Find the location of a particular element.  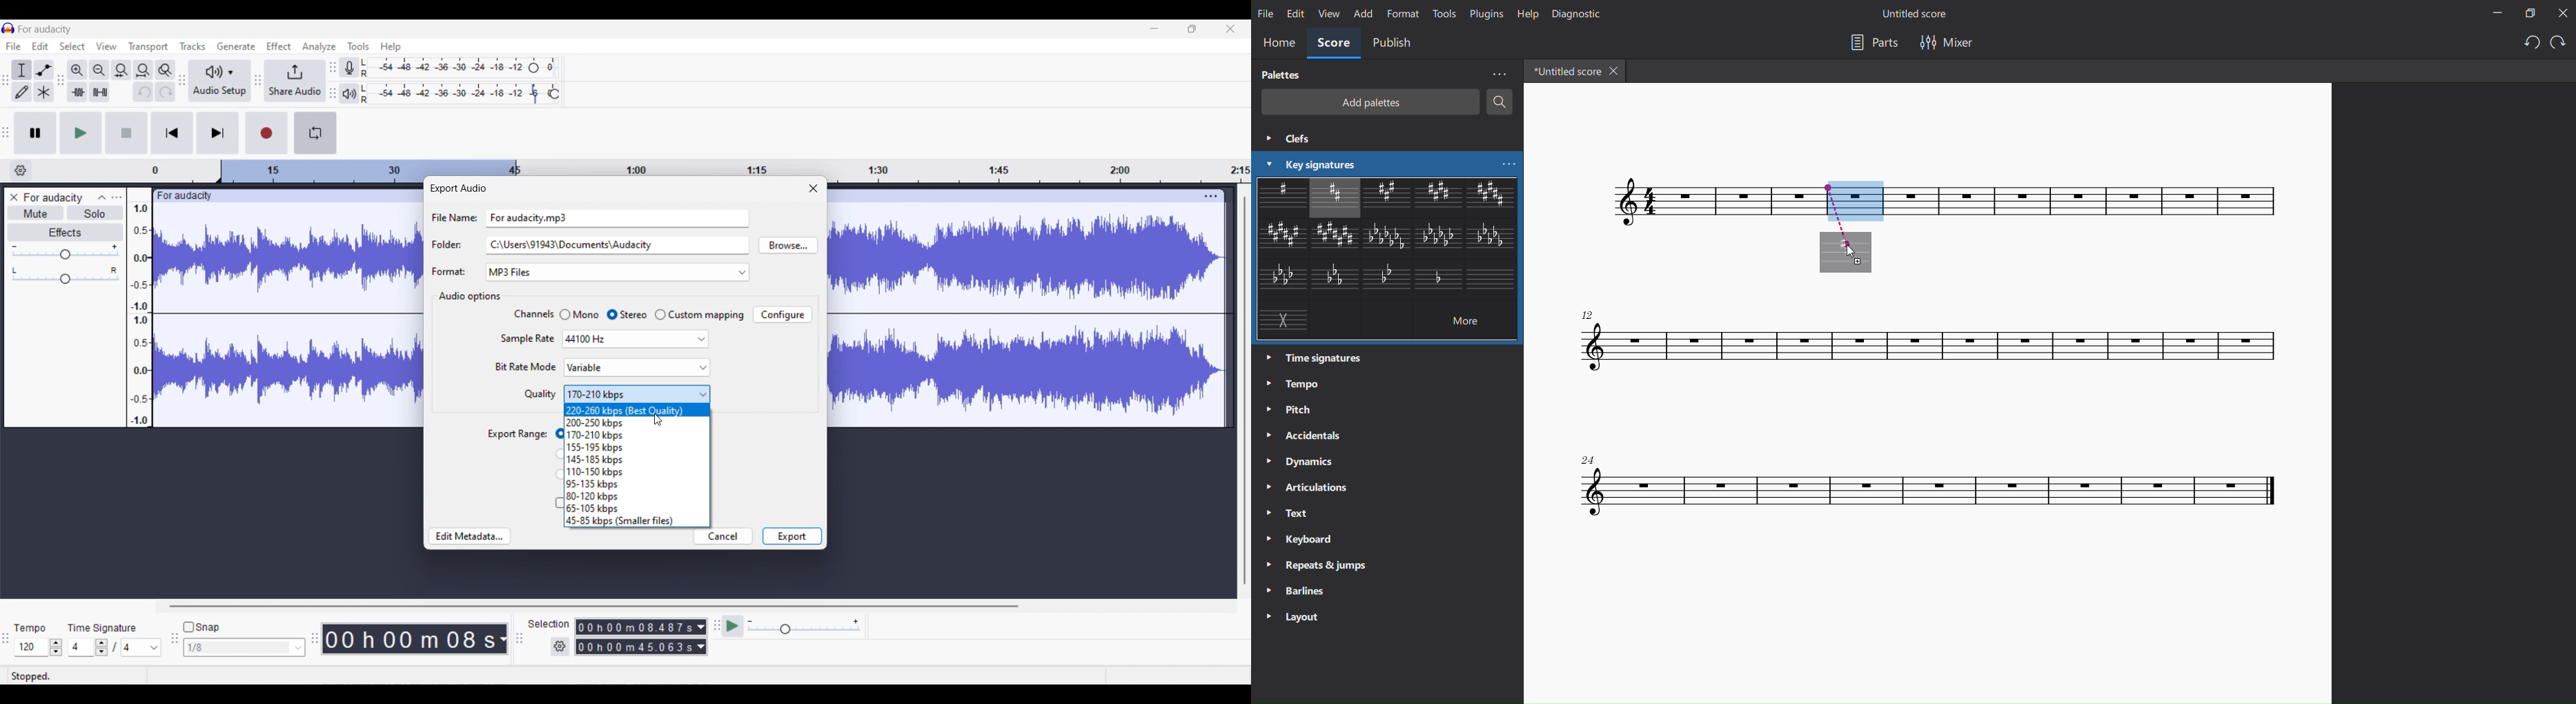

View menu is located at coordinates (107, 46).